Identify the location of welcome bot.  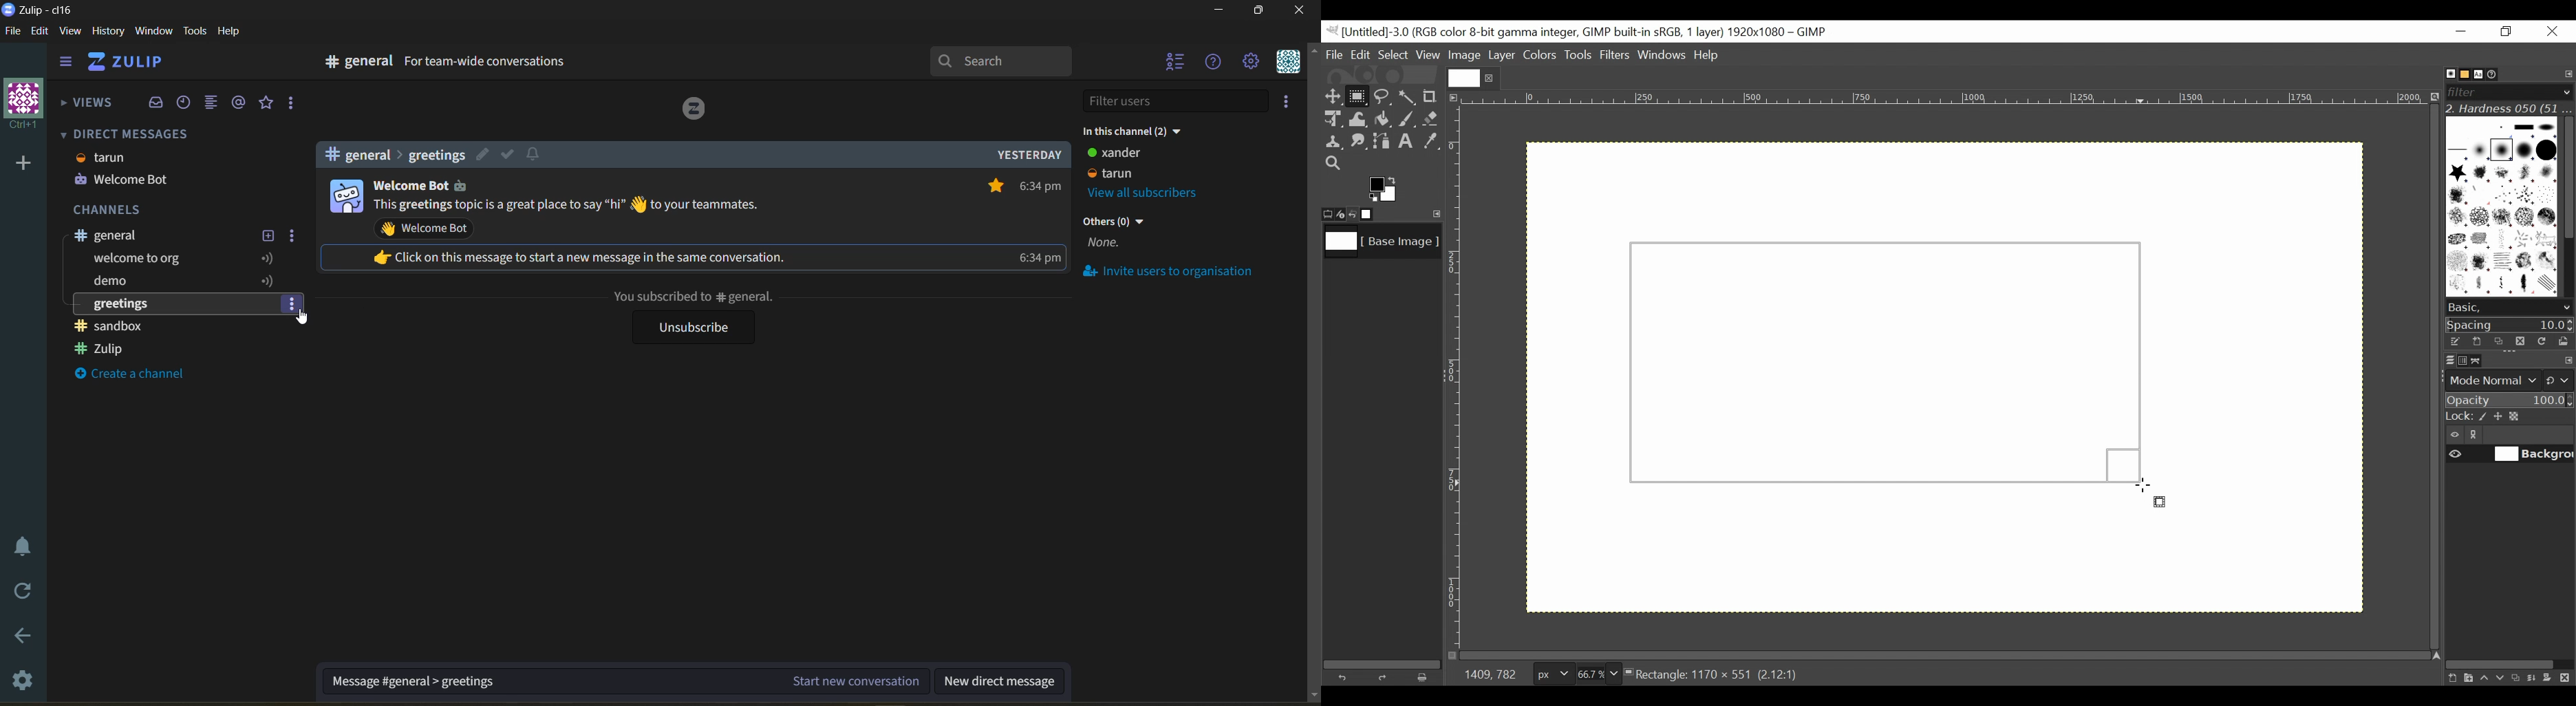
(427, 230).